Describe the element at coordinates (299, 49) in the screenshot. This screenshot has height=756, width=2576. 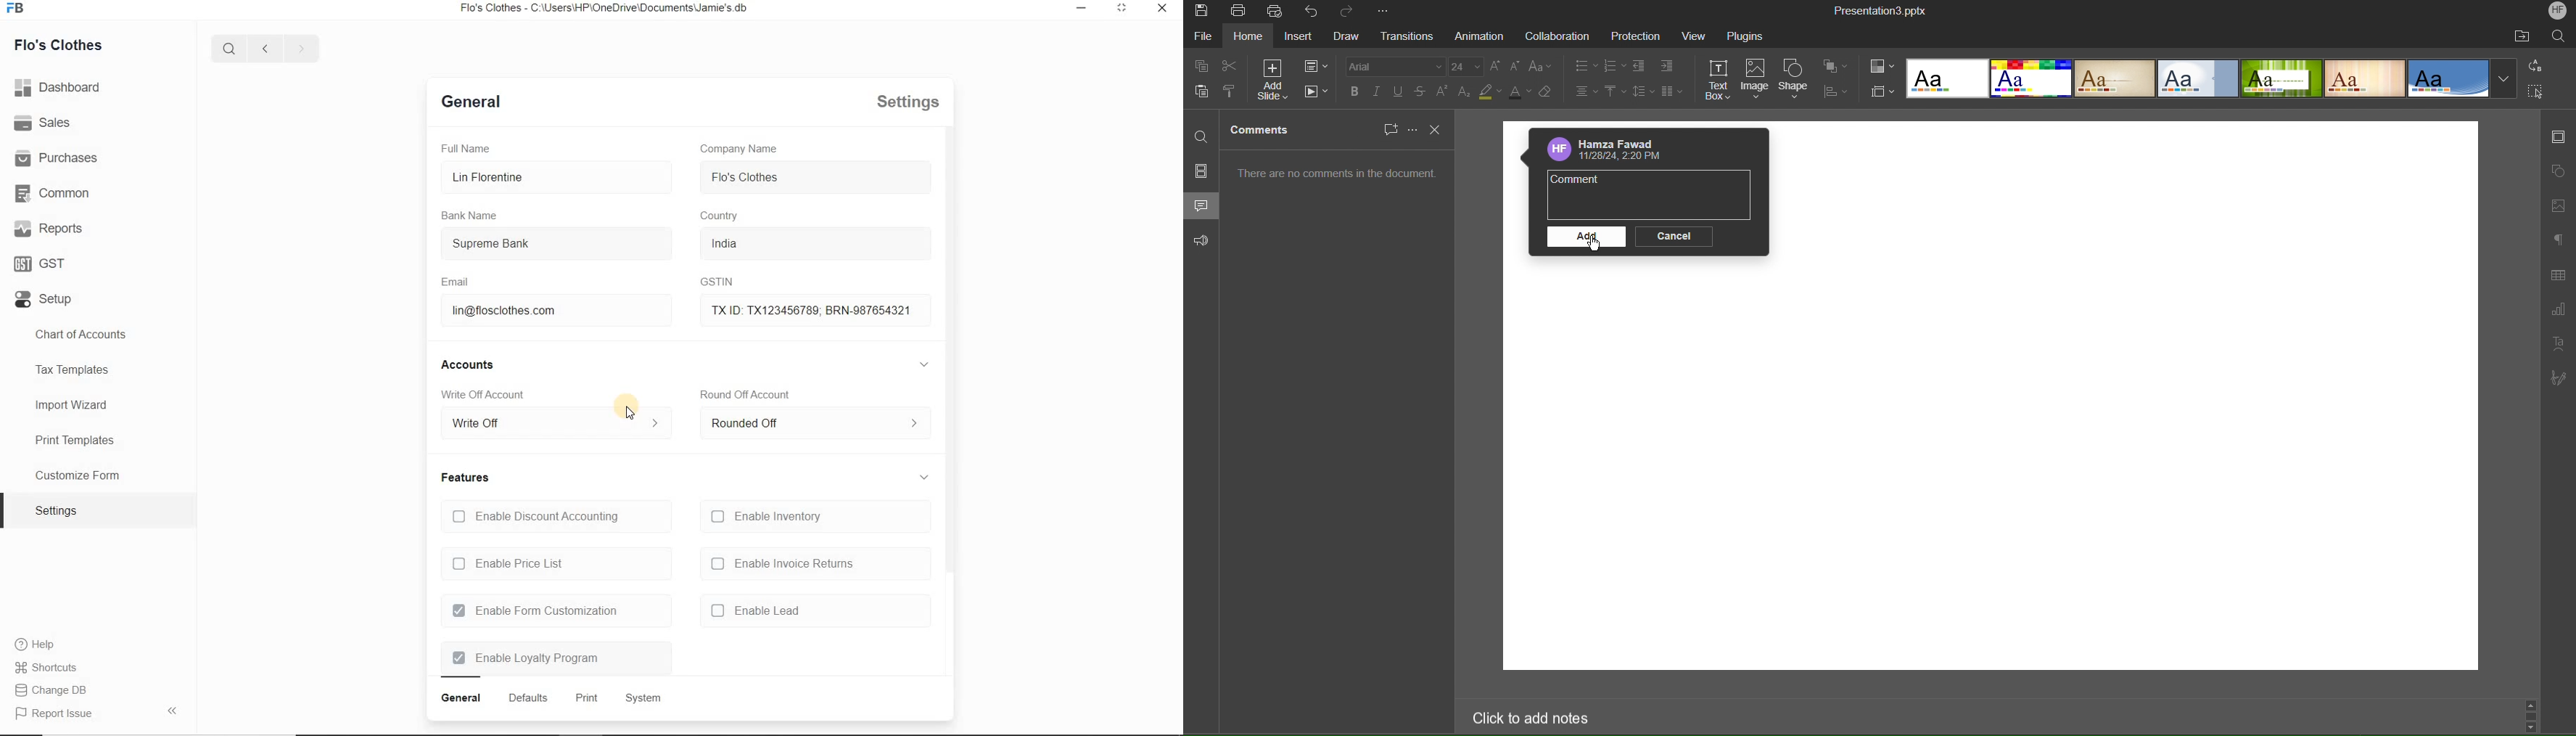
I see `next` at that location.